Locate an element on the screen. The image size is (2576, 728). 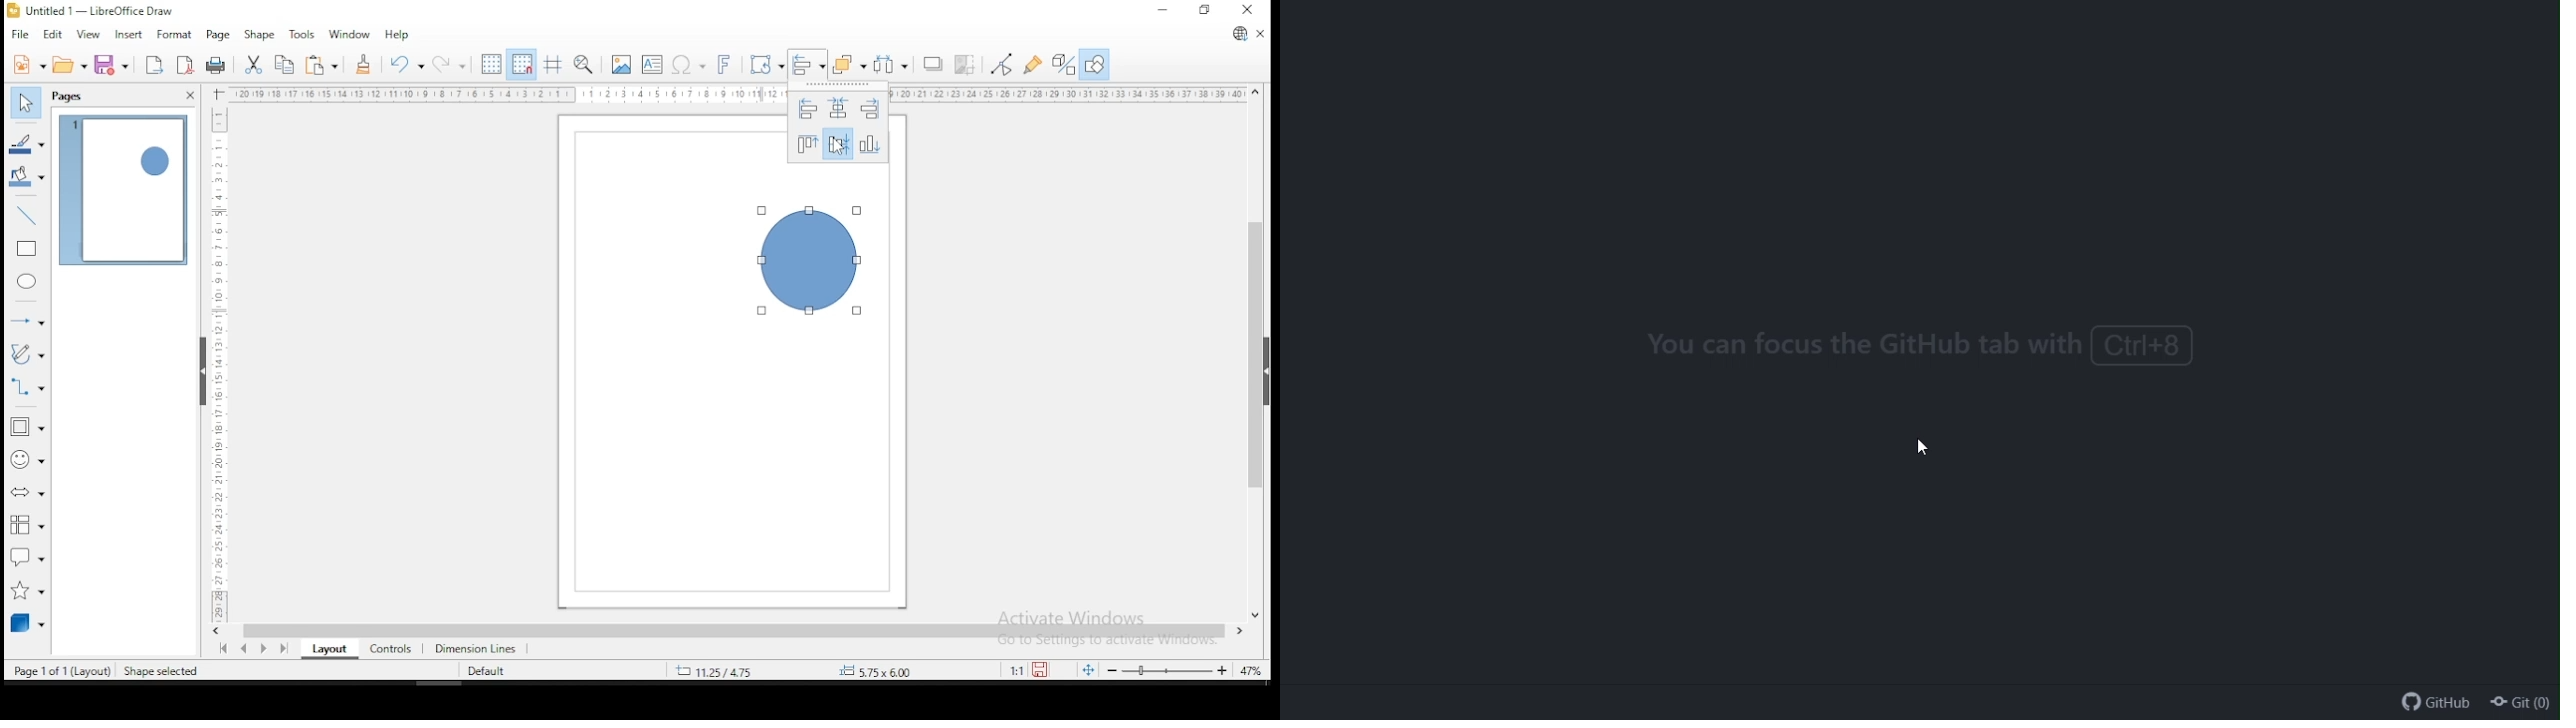
zoom and pan is located at coordinates (584, 64).